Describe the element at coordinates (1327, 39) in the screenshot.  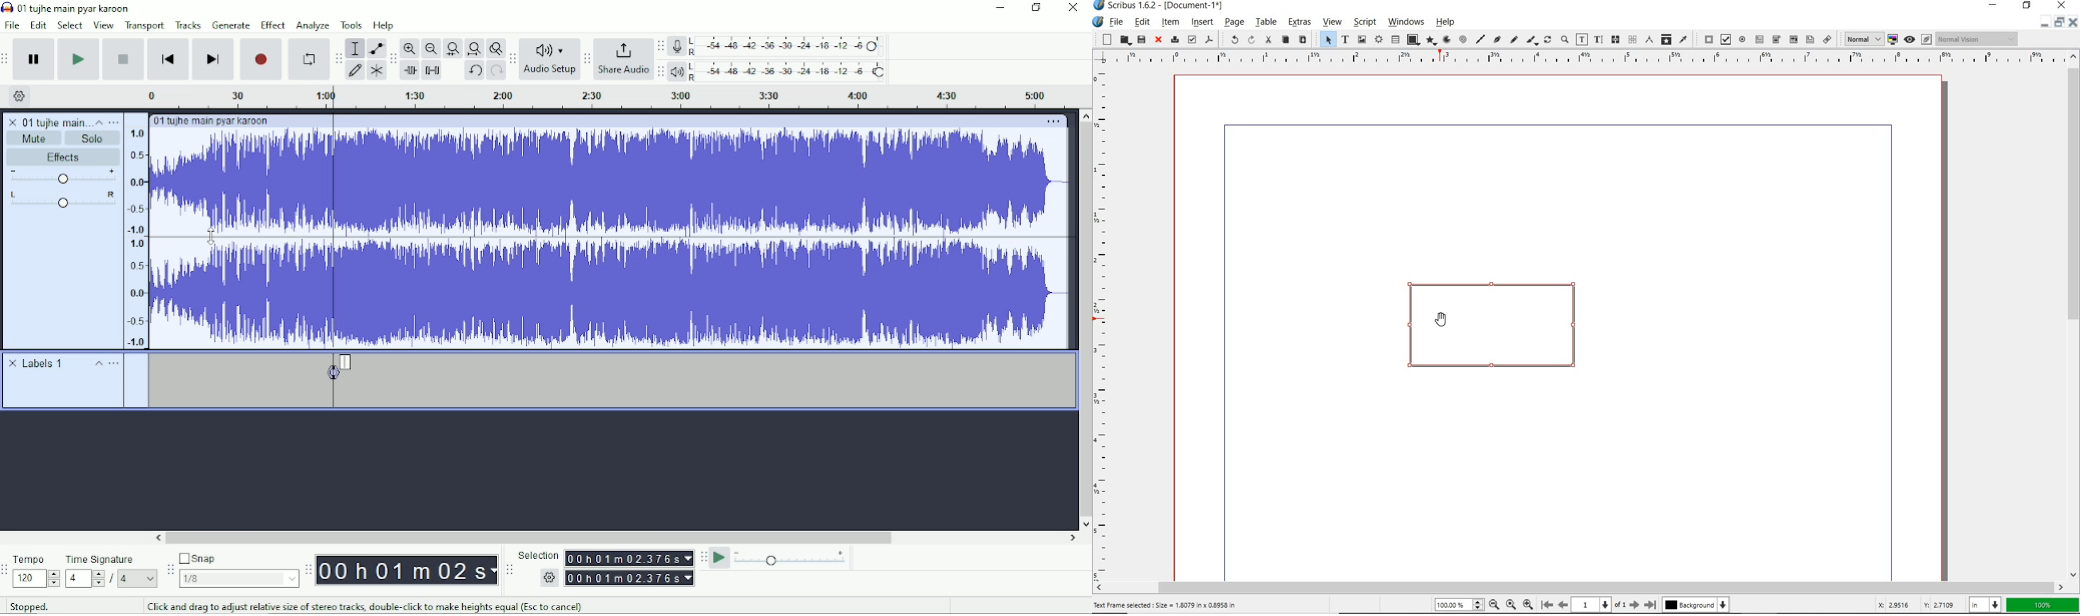
I see `select item` at that location.